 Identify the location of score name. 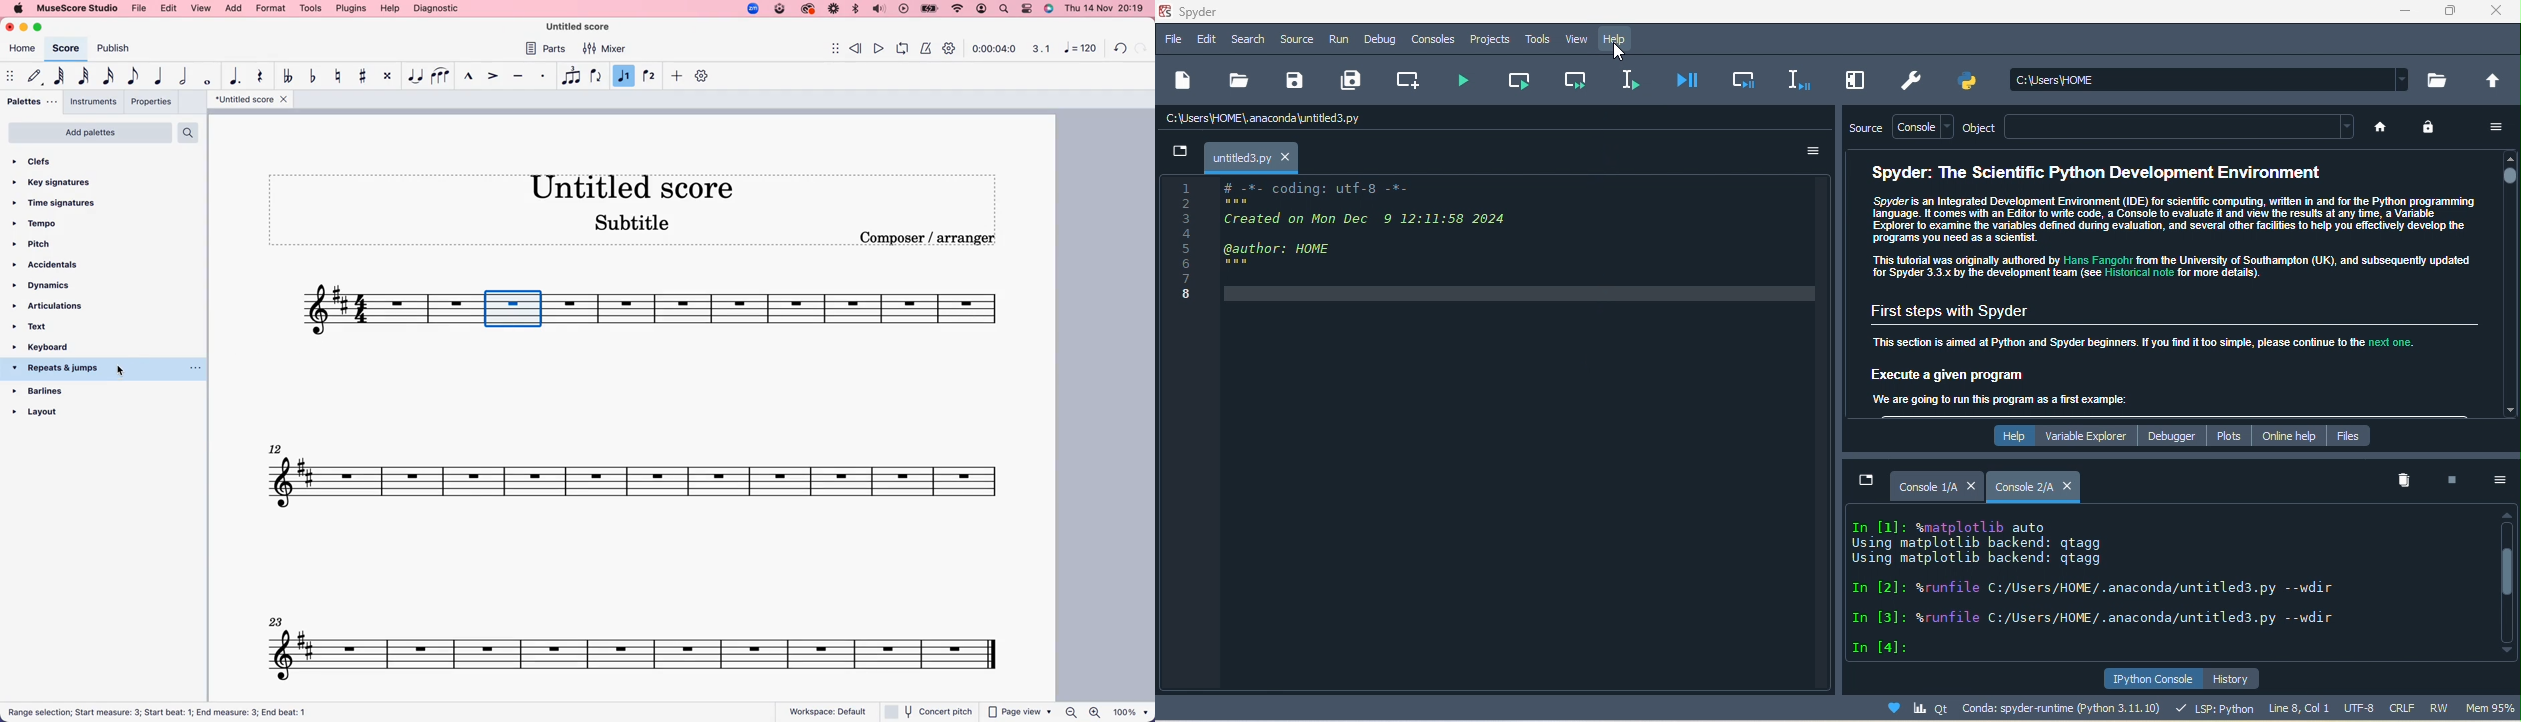
(640, 186).